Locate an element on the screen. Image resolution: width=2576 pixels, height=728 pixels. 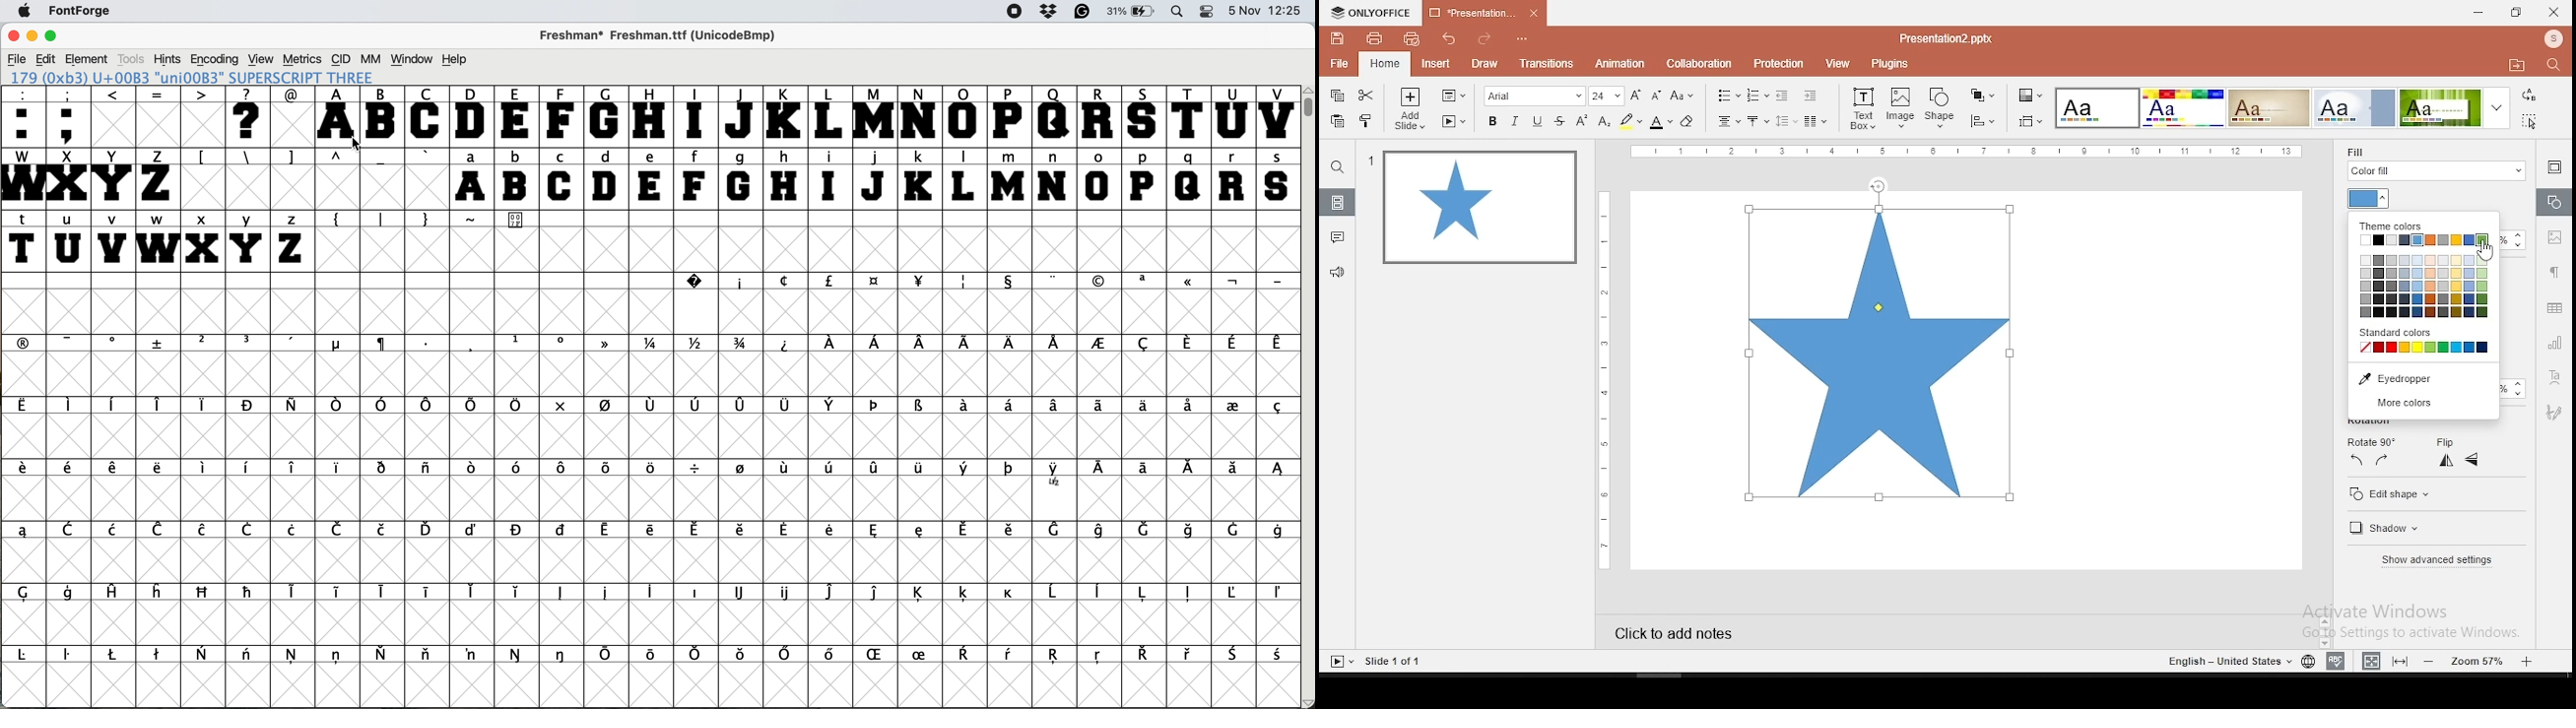
symbol is located at coordinates (876, 344).